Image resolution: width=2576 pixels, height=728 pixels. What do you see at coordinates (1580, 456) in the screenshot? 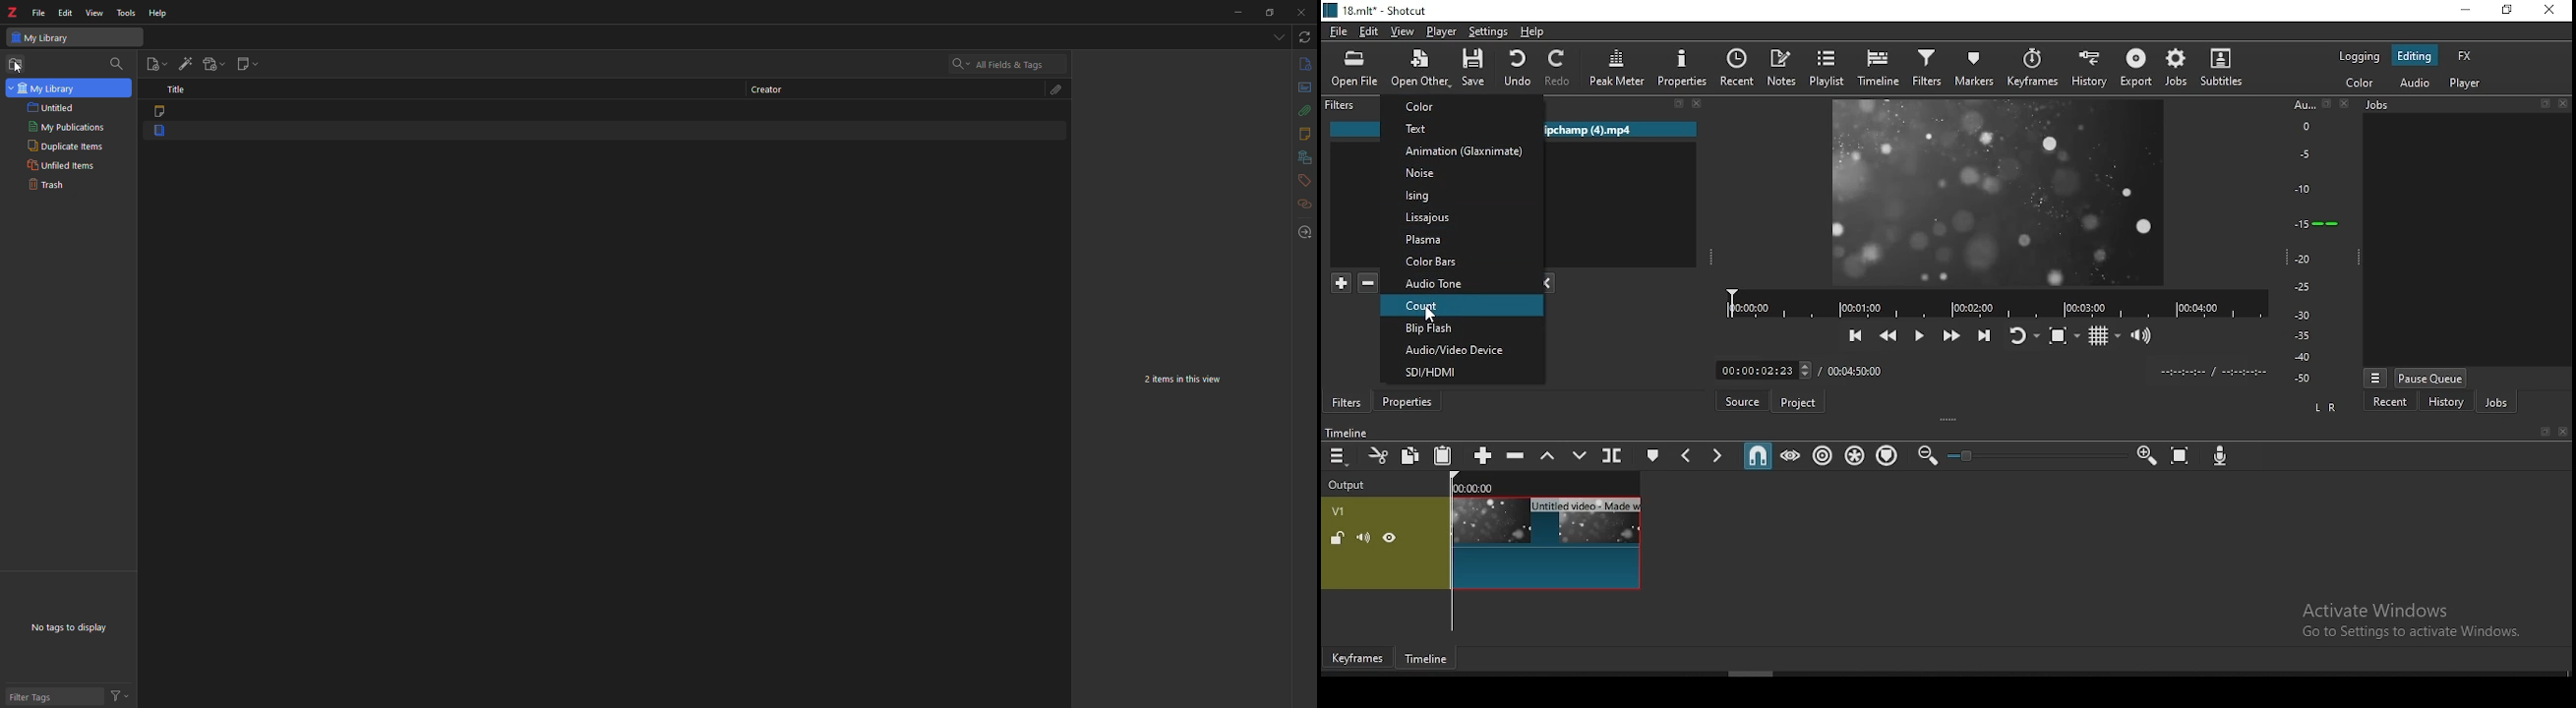
I see `overwrite` at bounding box center [1580, 456].